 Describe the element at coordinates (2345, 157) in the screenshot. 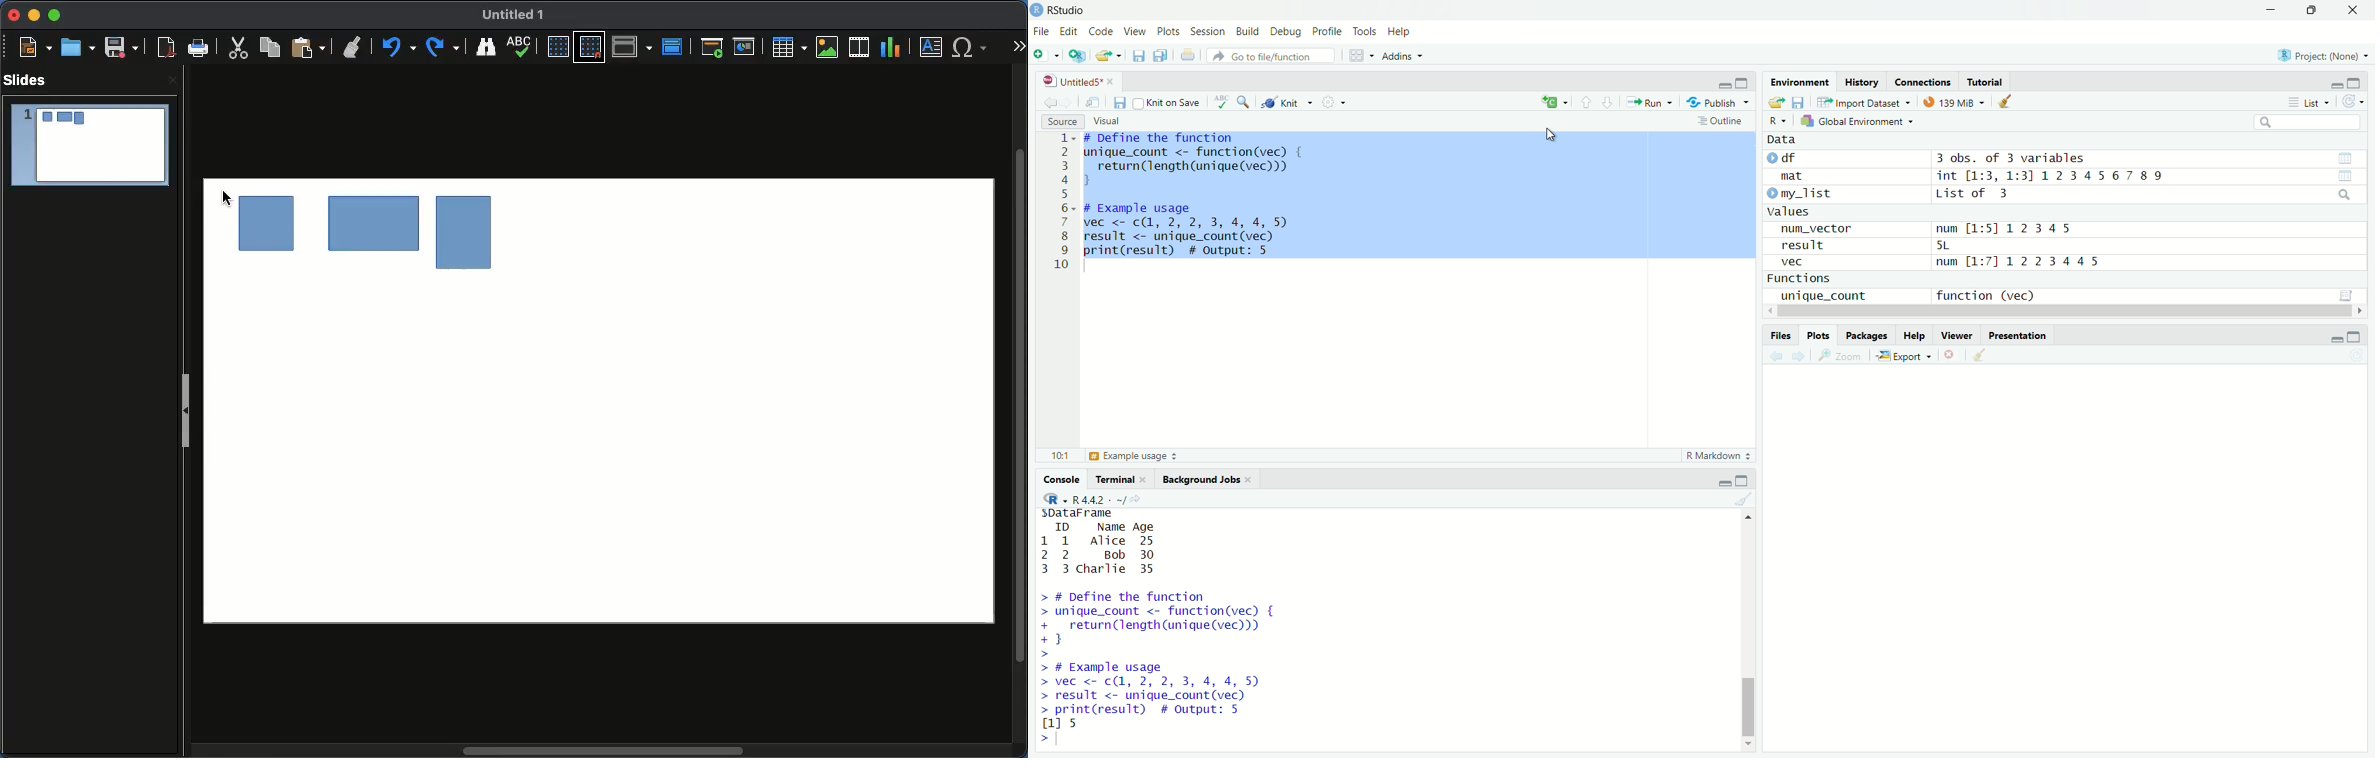

I see `view data` at that location.